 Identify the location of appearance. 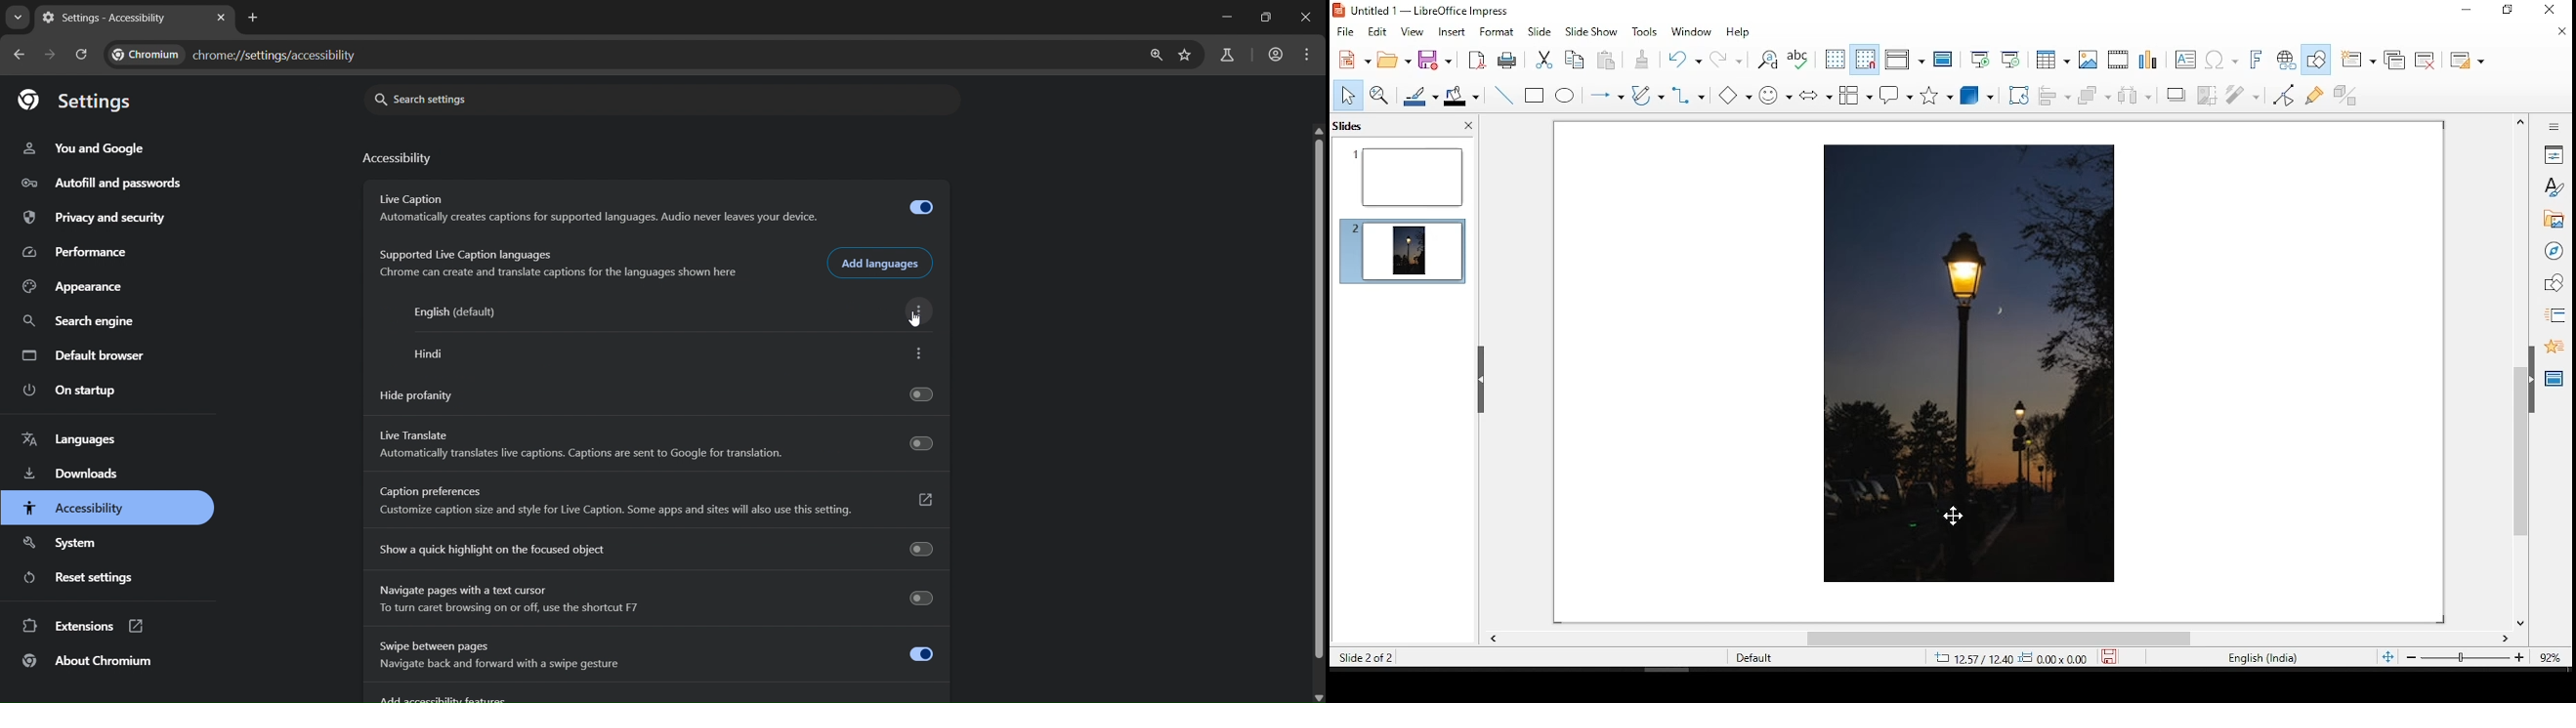
(74, 287).